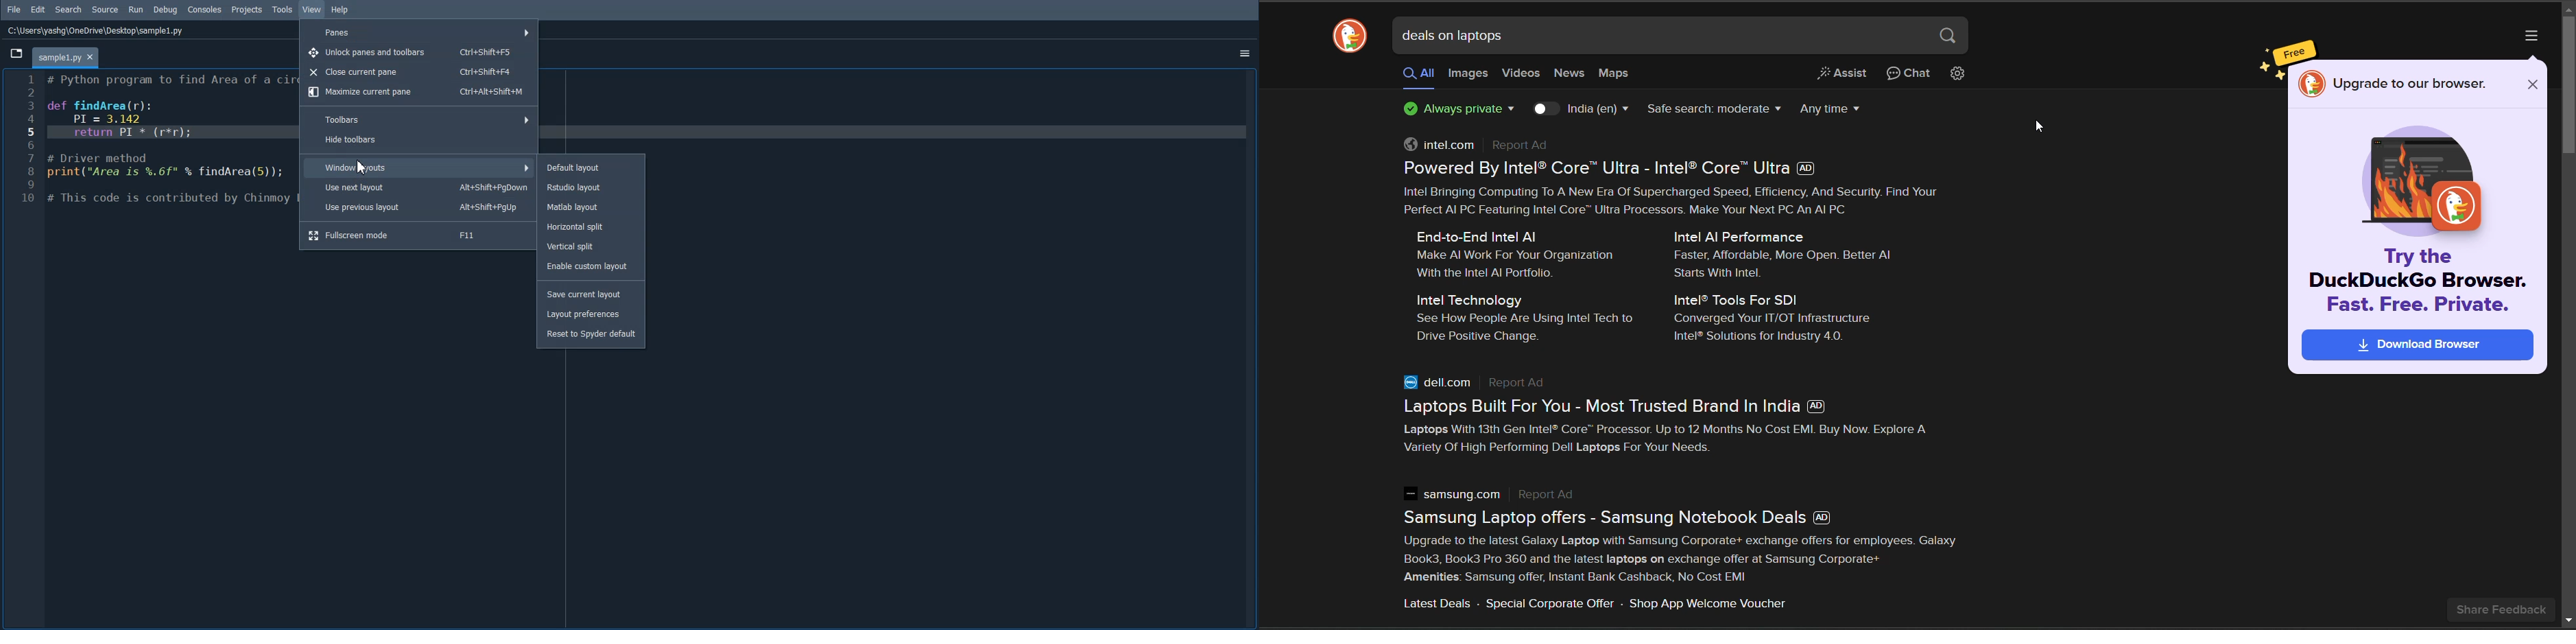 The height and width of the screenshot is (644, 2576). What do you see at coordinates (591, 167) in the screenshot?
I see `Default layout` at bounding box center [591, 167].